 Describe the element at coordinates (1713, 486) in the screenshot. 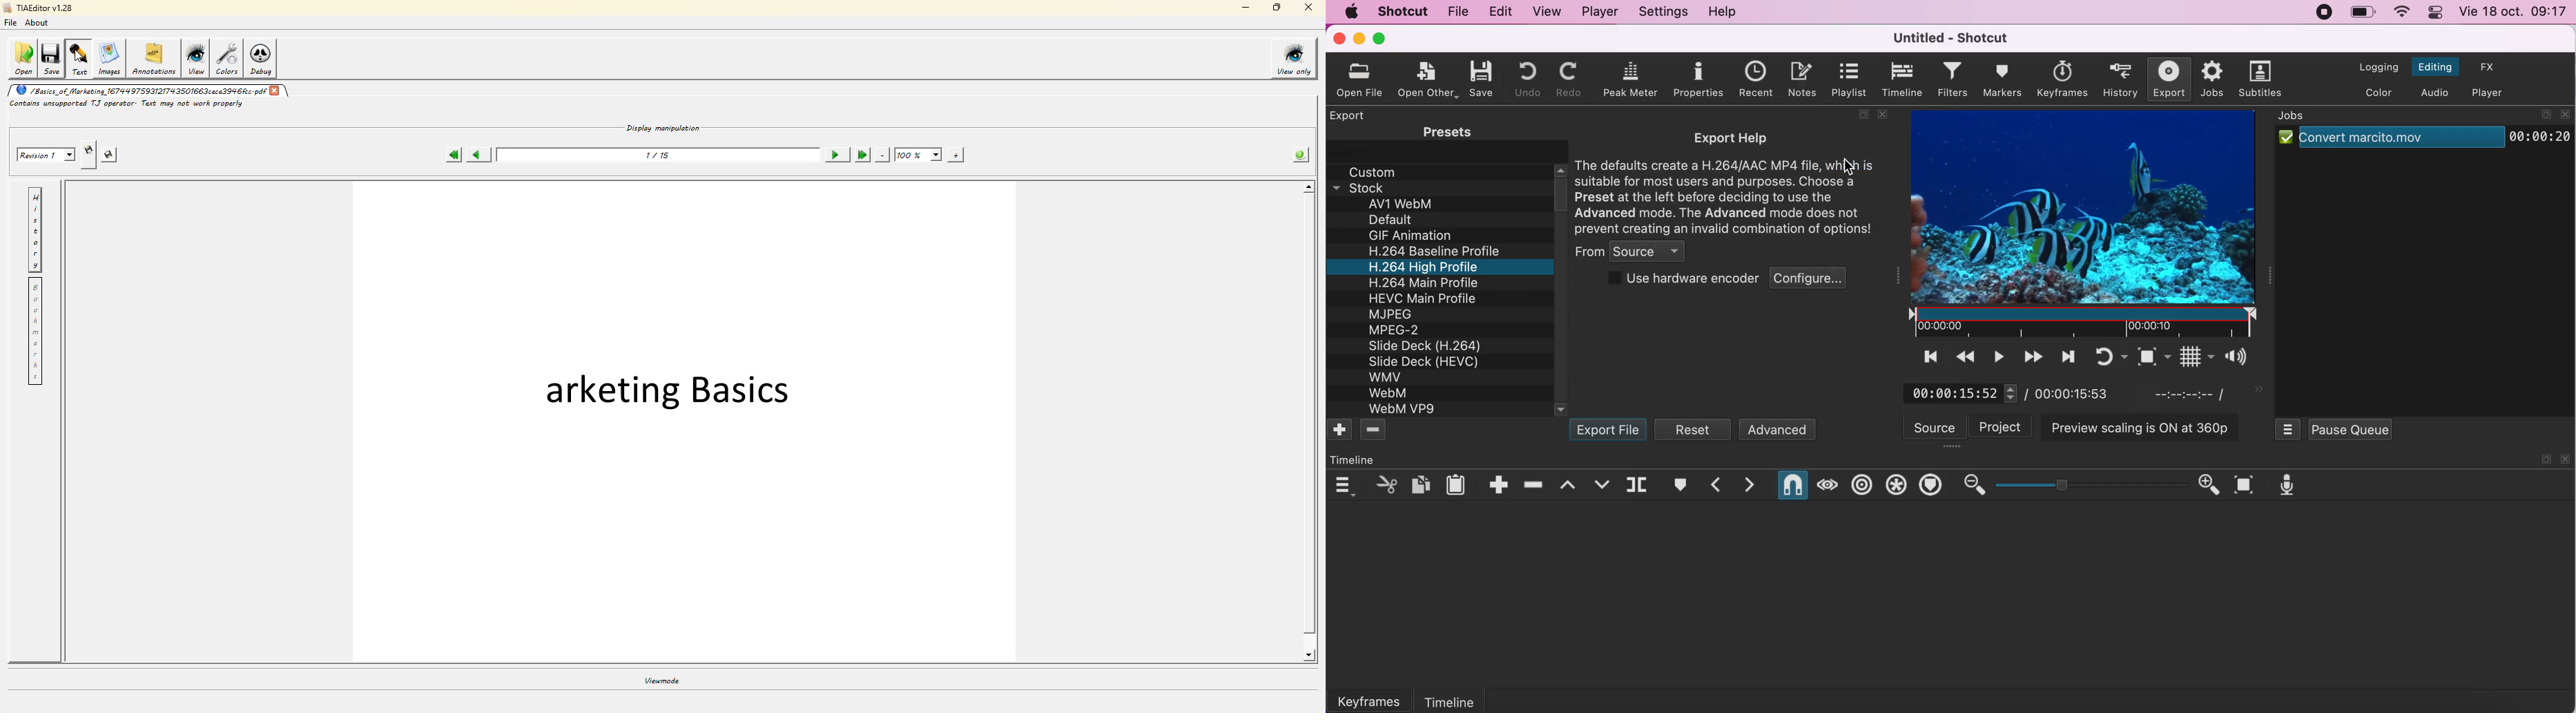

I see `previous marker` at that location.